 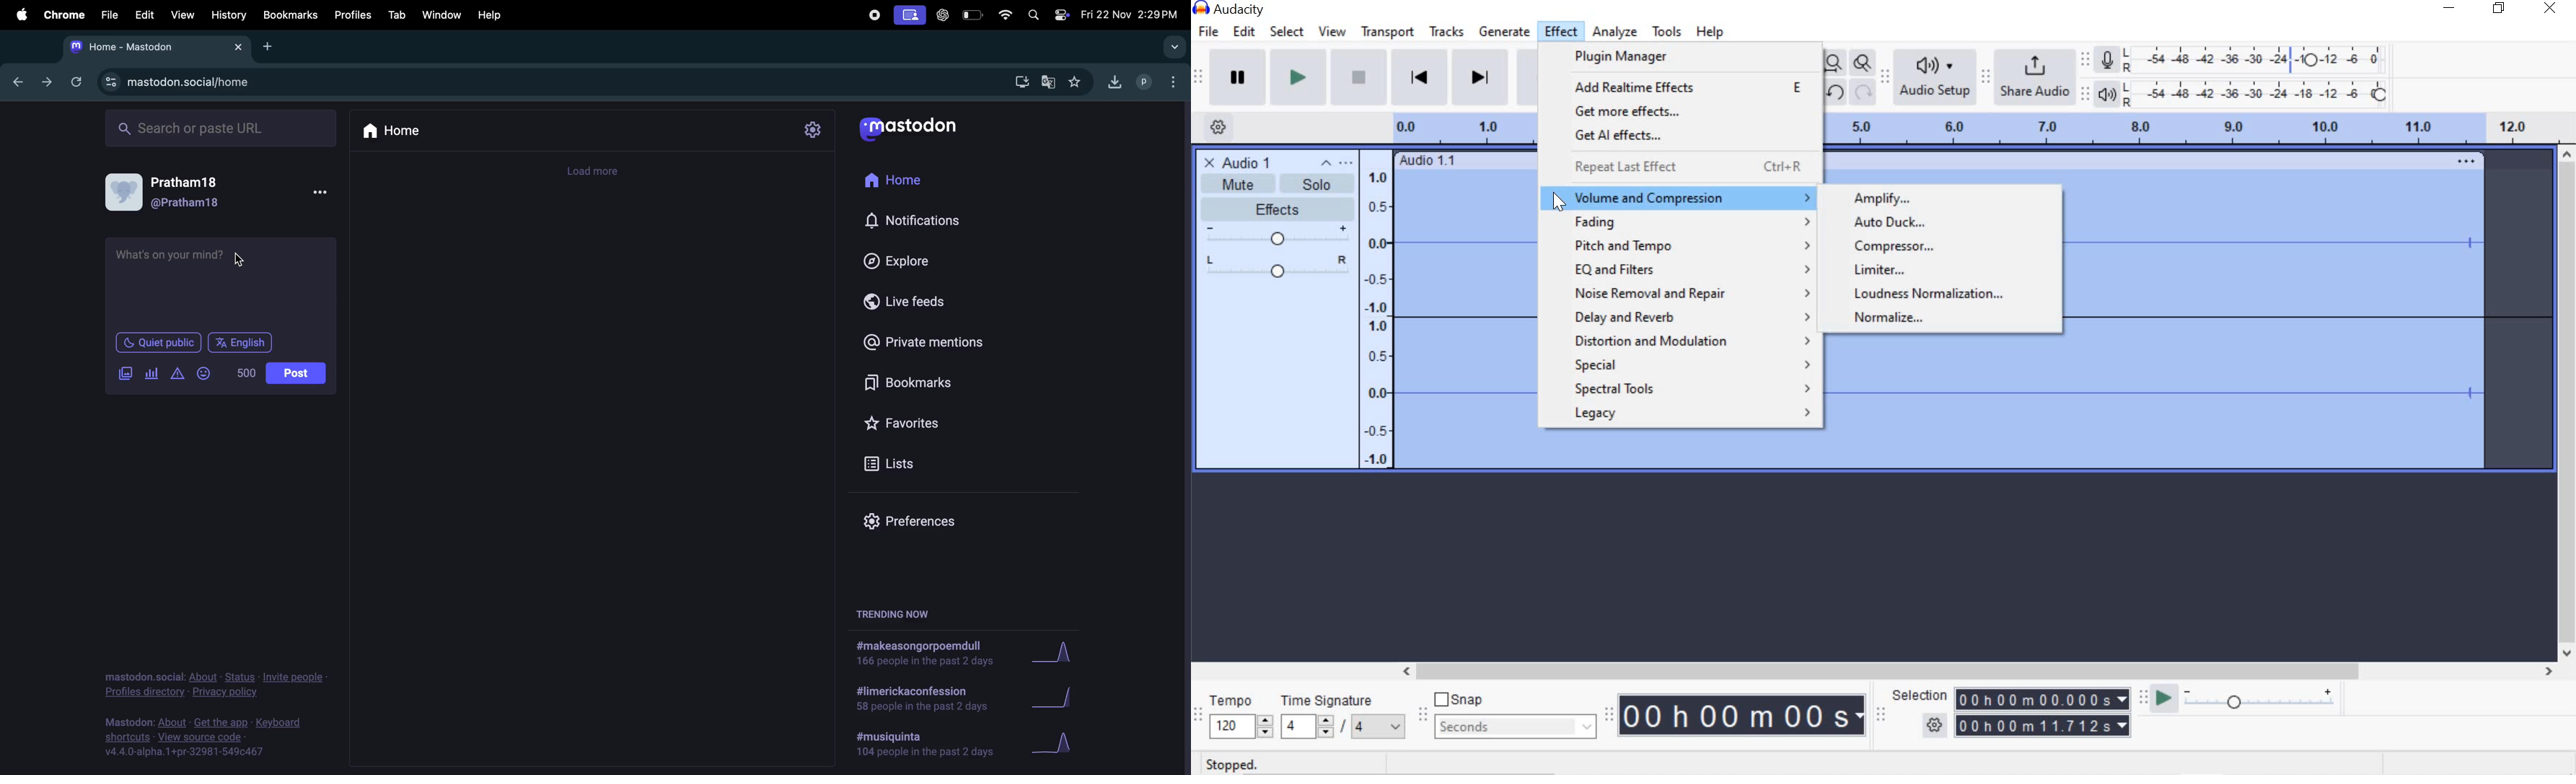 What do you see at coordinates (1200, 78) in the screenshot?
I see `Transport Toolbar` at bounding box center [1200, 78].